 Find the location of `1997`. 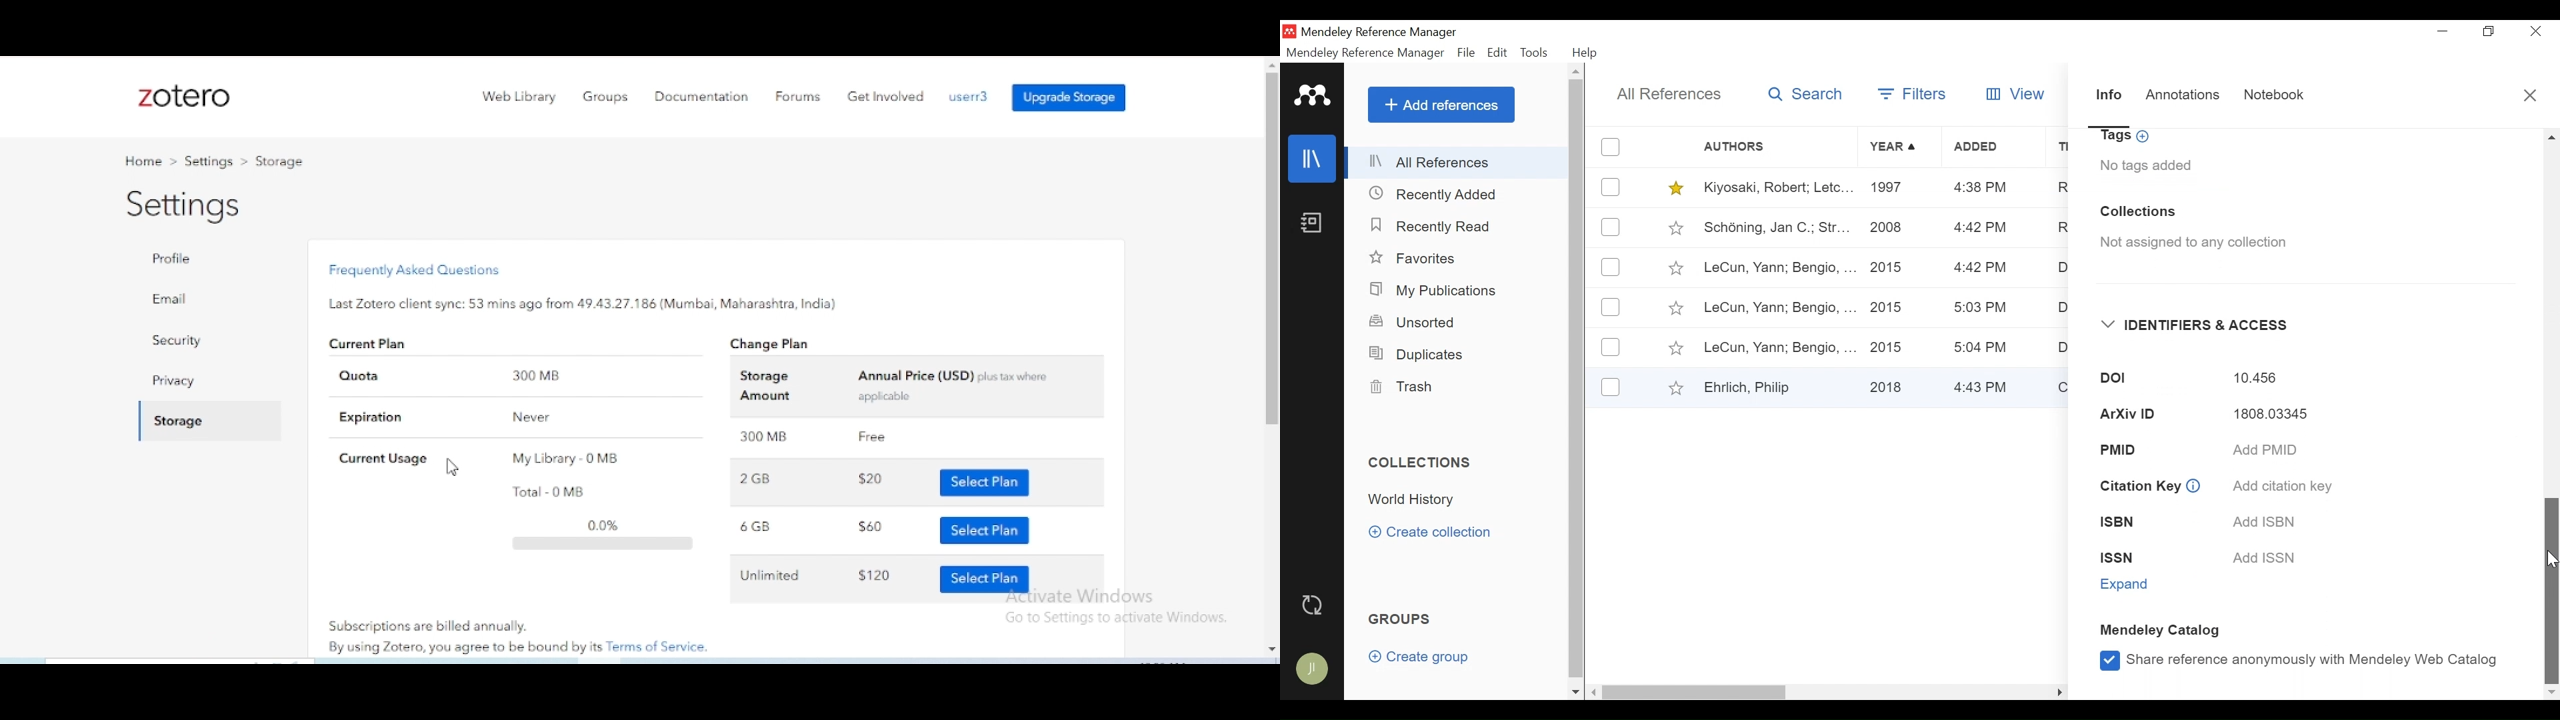

1997 is located at coordinates (1889, 189).